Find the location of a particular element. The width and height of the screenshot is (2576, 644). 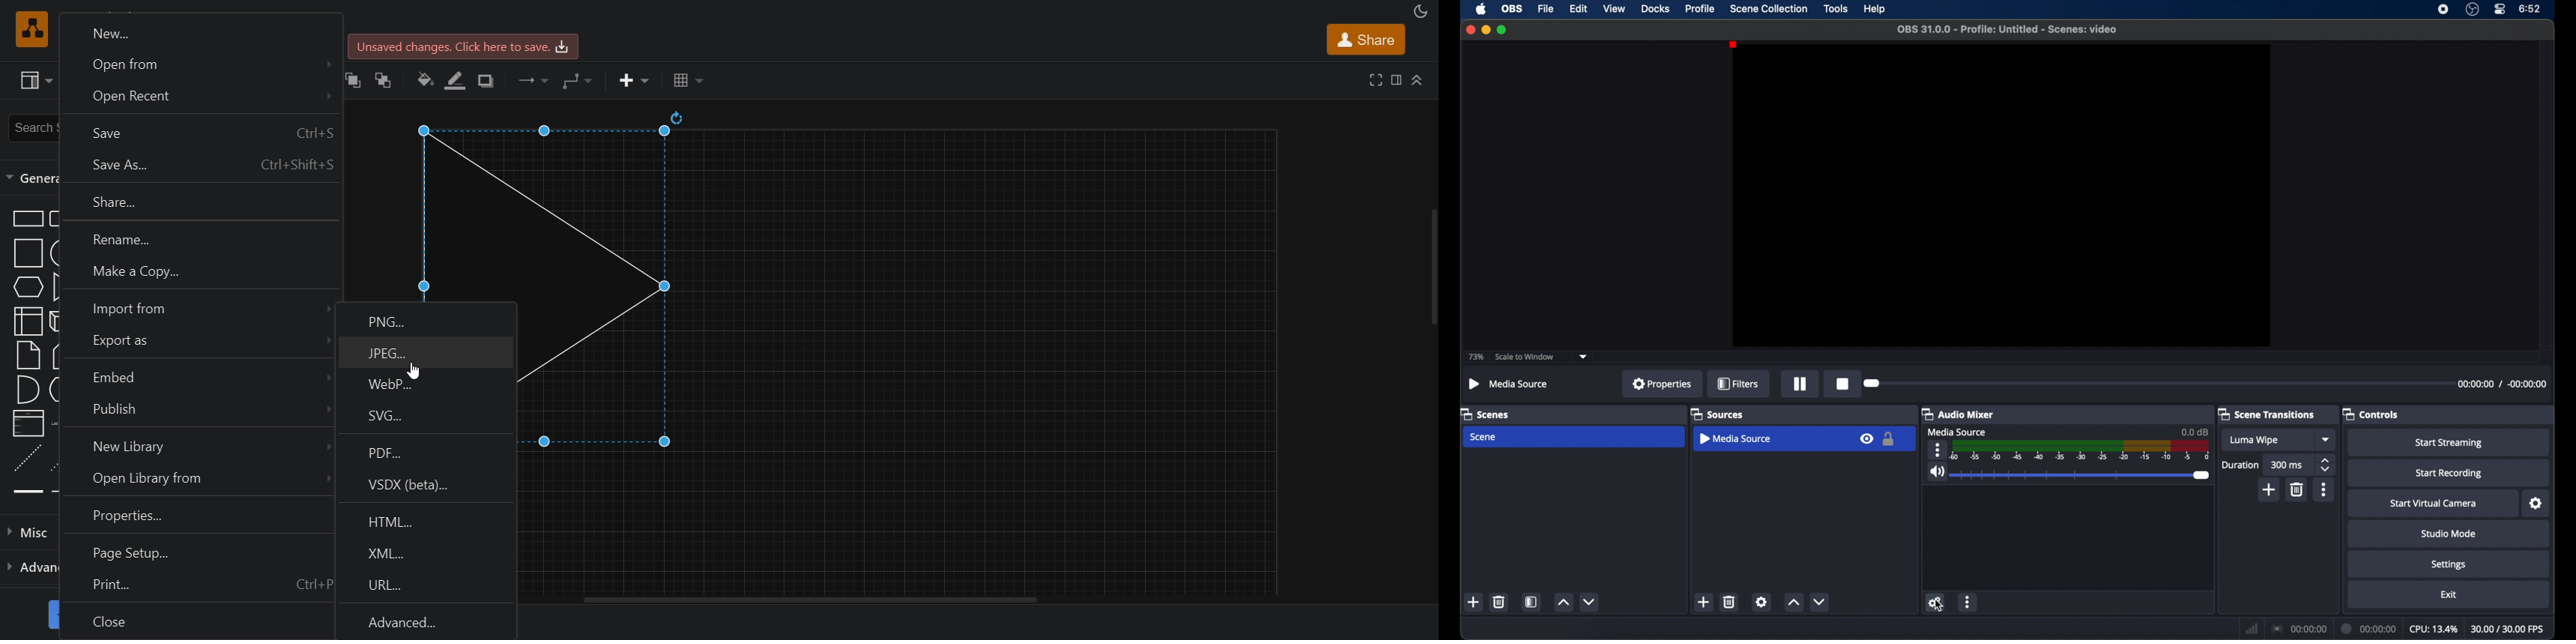

studio mode is located at coordinates (2449, 533).